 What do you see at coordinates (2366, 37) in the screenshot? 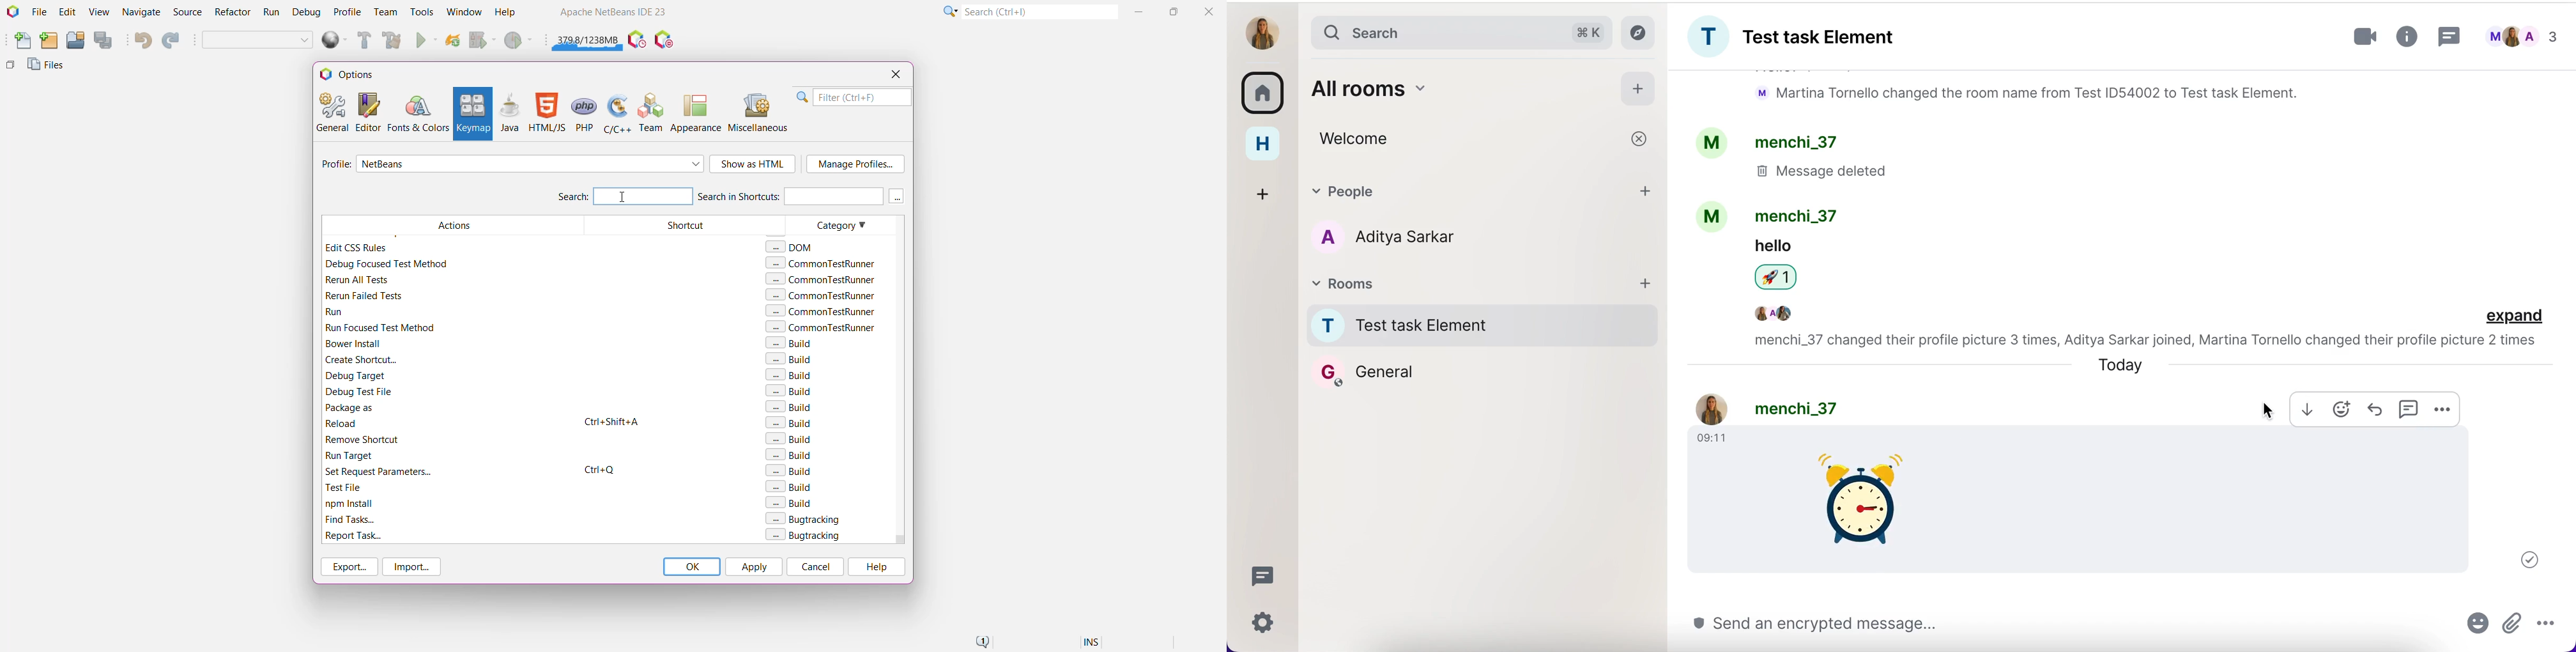
I see `videocall` at bounding box center [2366, 37].